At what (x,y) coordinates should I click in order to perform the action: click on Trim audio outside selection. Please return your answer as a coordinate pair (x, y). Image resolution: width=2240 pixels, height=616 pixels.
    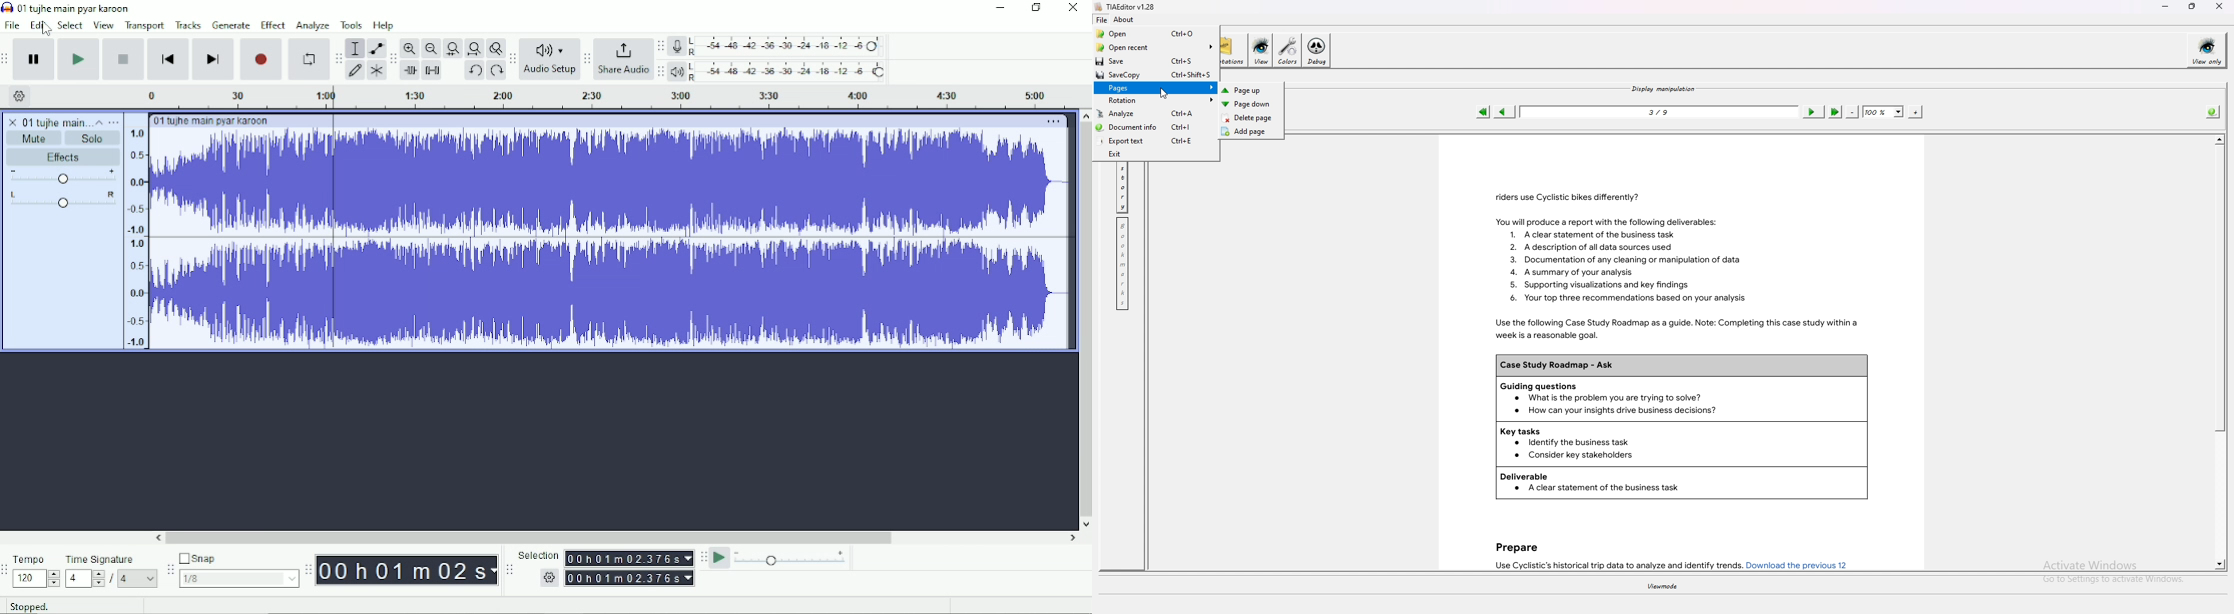
    Looking at the image, I should click on (410, 71).